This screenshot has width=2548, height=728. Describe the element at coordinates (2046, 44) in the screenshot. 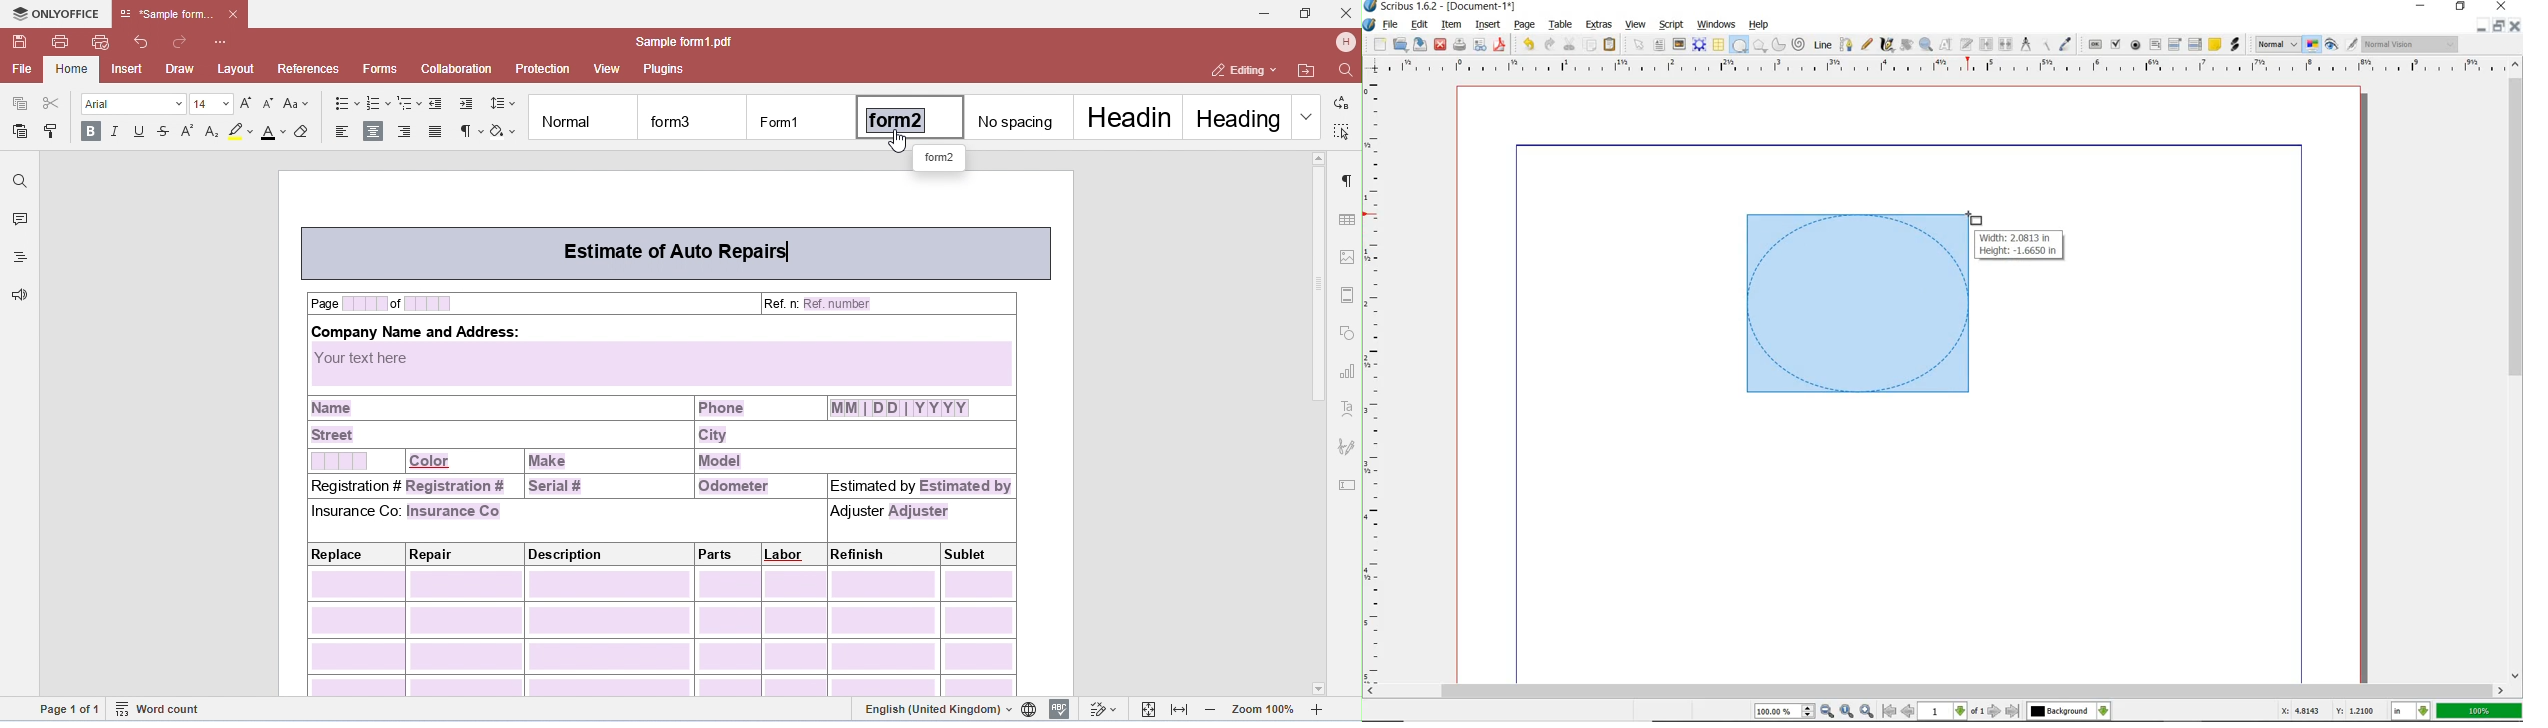

I see `COPY ITEM PROPERTIES` at that location.